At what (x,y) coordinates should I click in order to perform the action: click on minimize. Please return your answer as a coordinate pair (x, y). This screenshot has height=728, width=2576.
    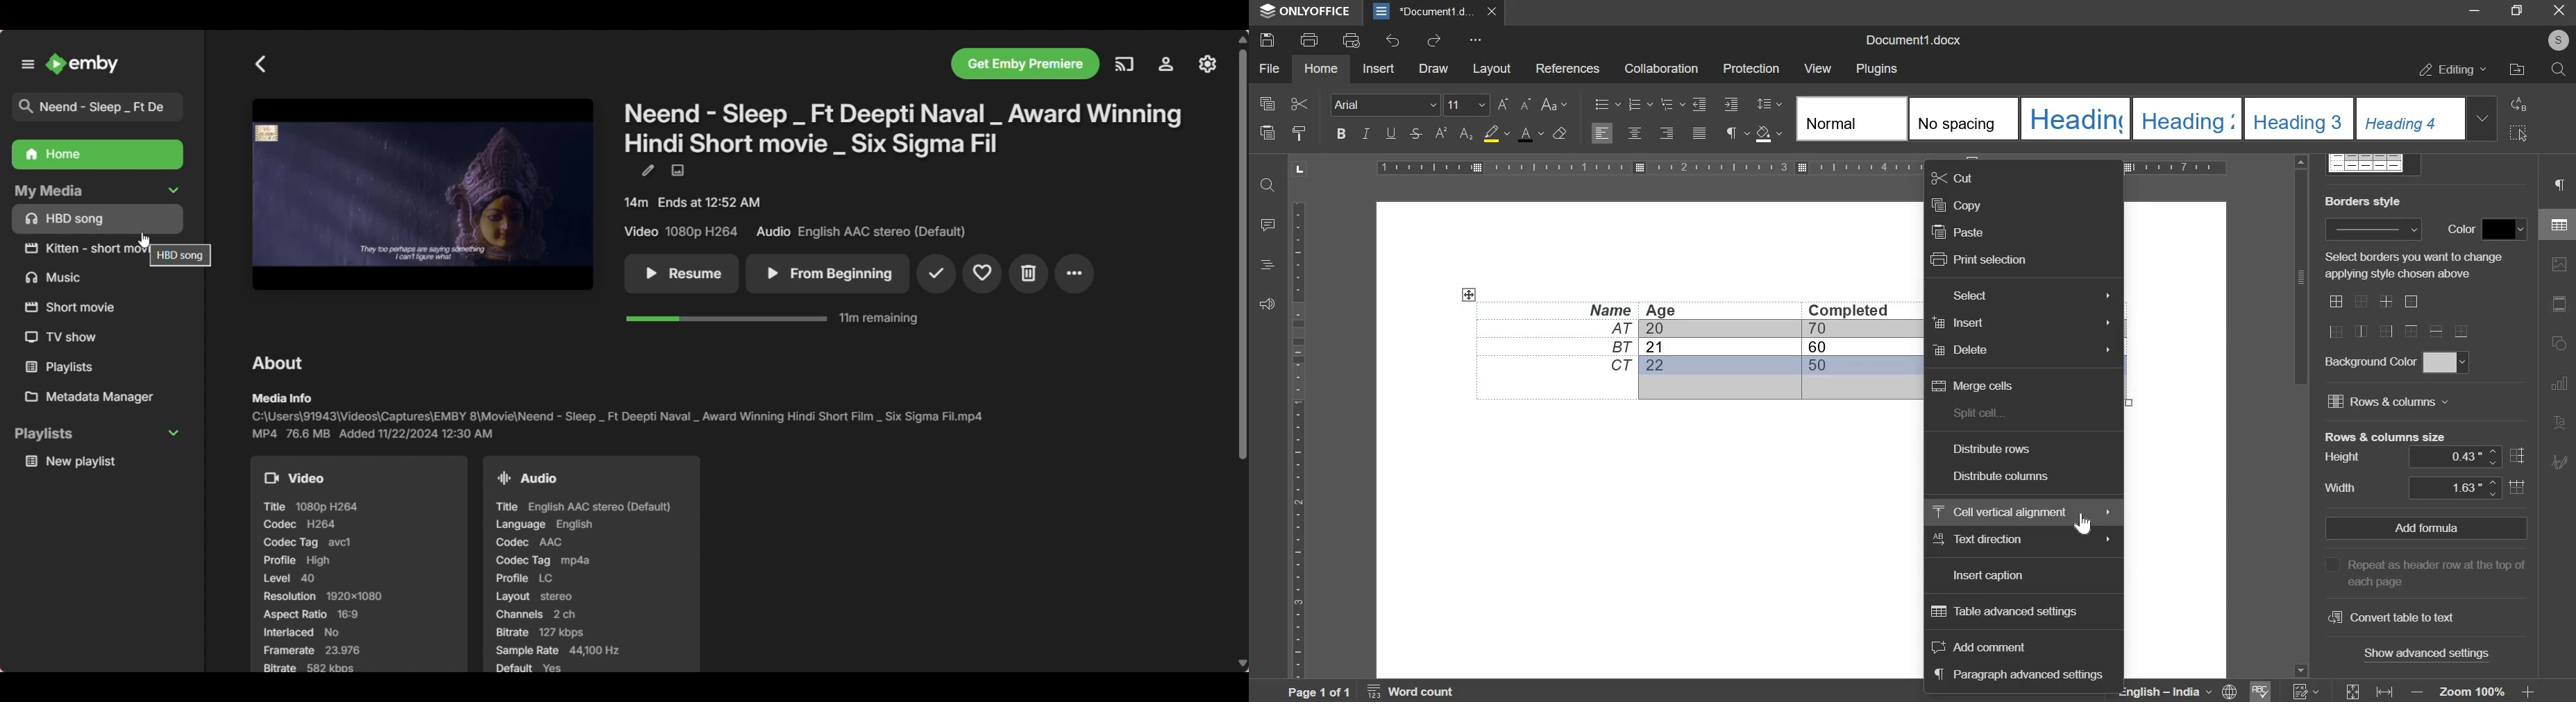
    Looking at the image, I should click on (2475, 9).